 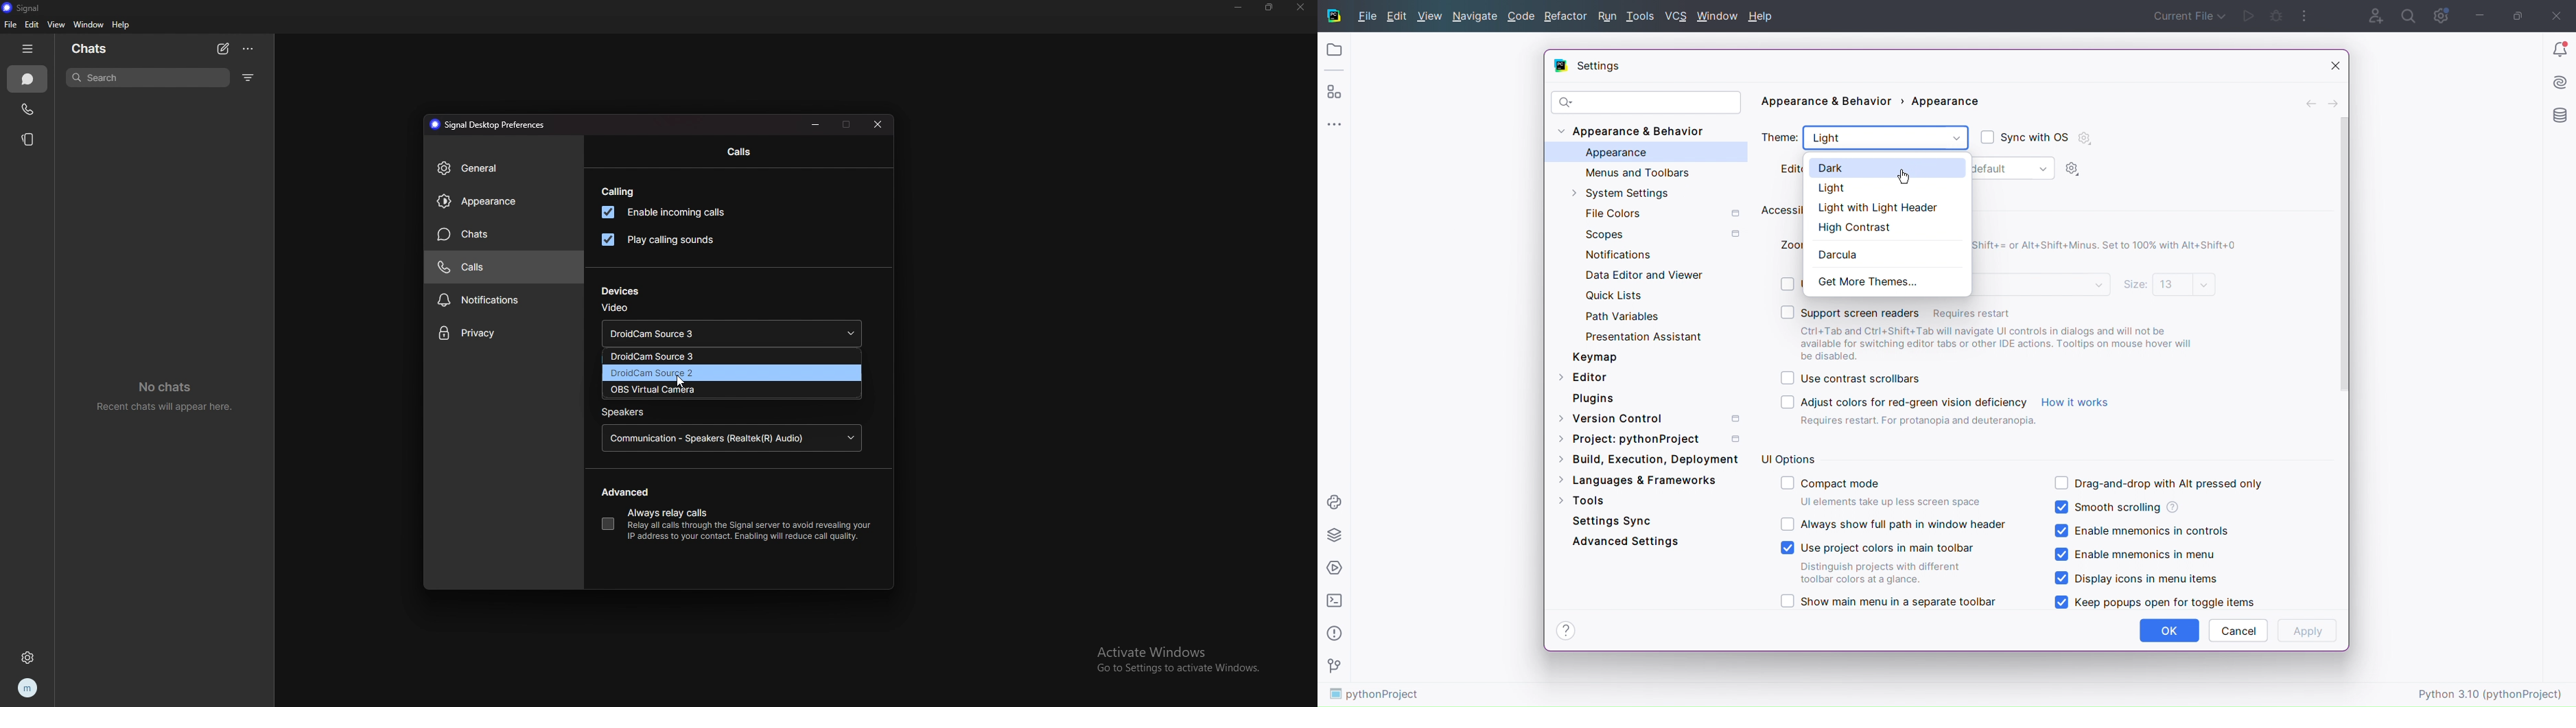 I want to click on chats, so click(x=504, y=233).